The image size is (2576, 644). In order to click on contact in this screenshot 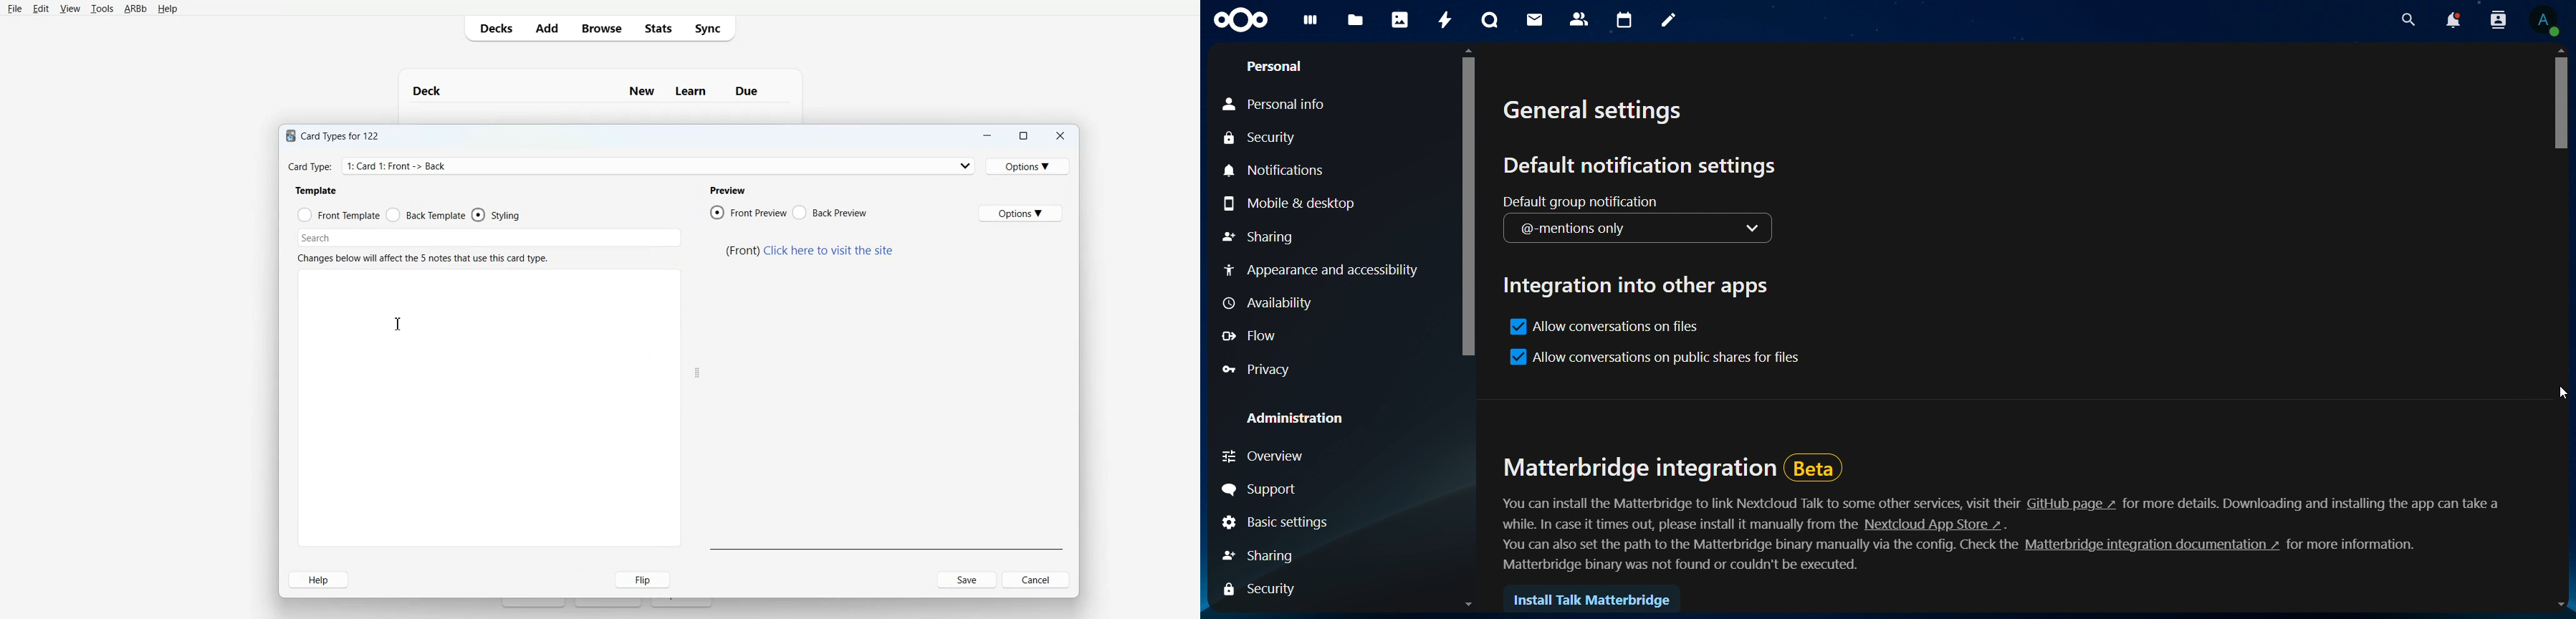, I will do `click(1582, 20)`.